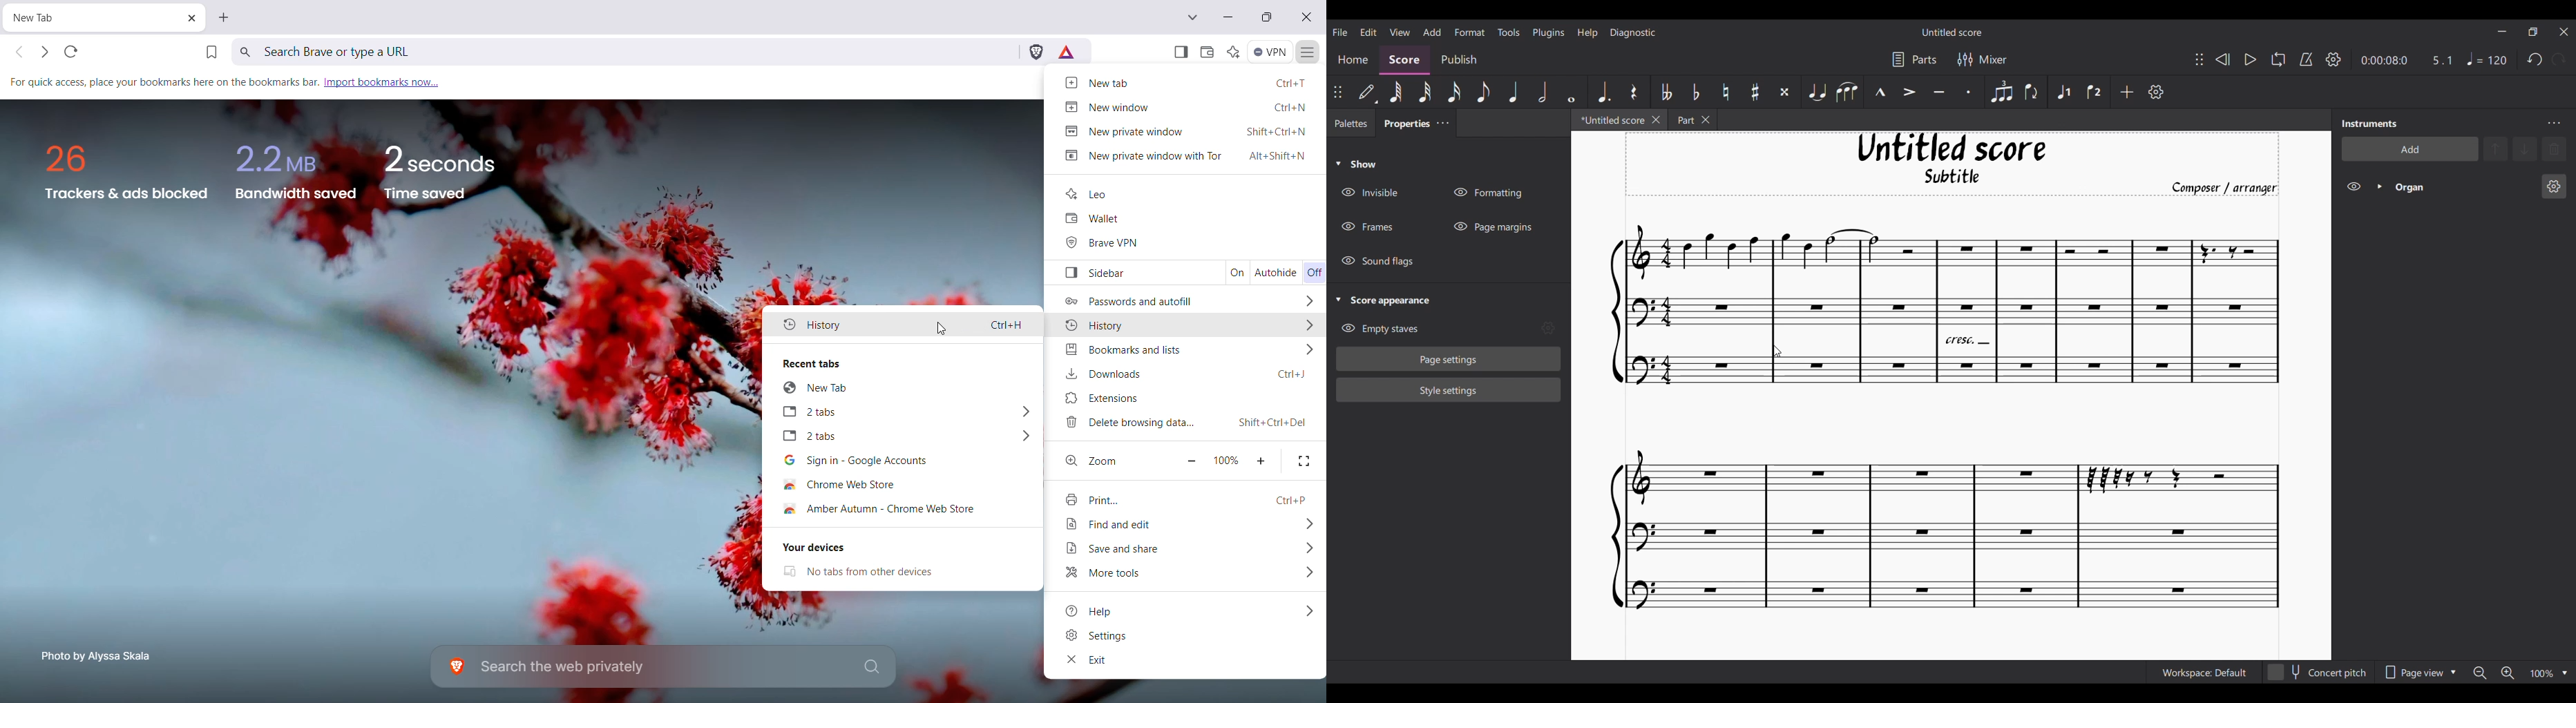 The width and height of the screenshot is (2576, 728). What do you see at coordinates (1493, 227) in the screenshot?
I see `Hide Page margins` at bounding box center [1493, 227].